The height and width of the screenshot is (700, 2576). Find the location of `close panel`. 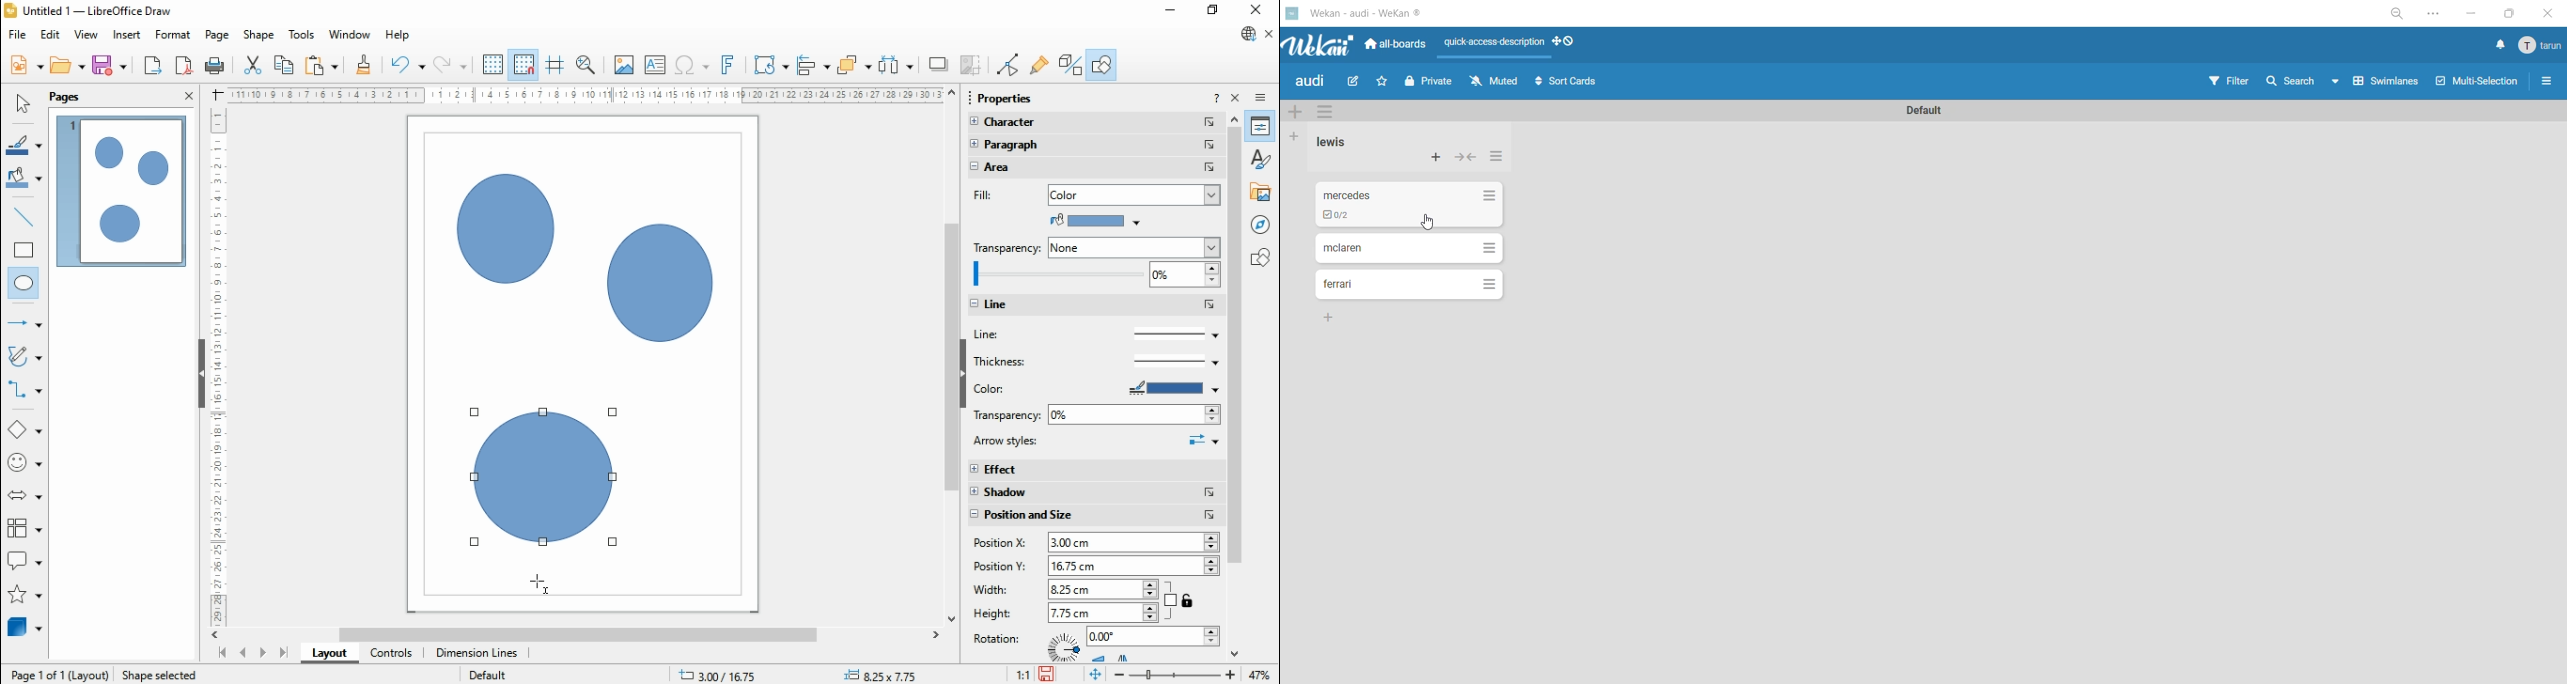

close panel is located at coordinates (189, 95).